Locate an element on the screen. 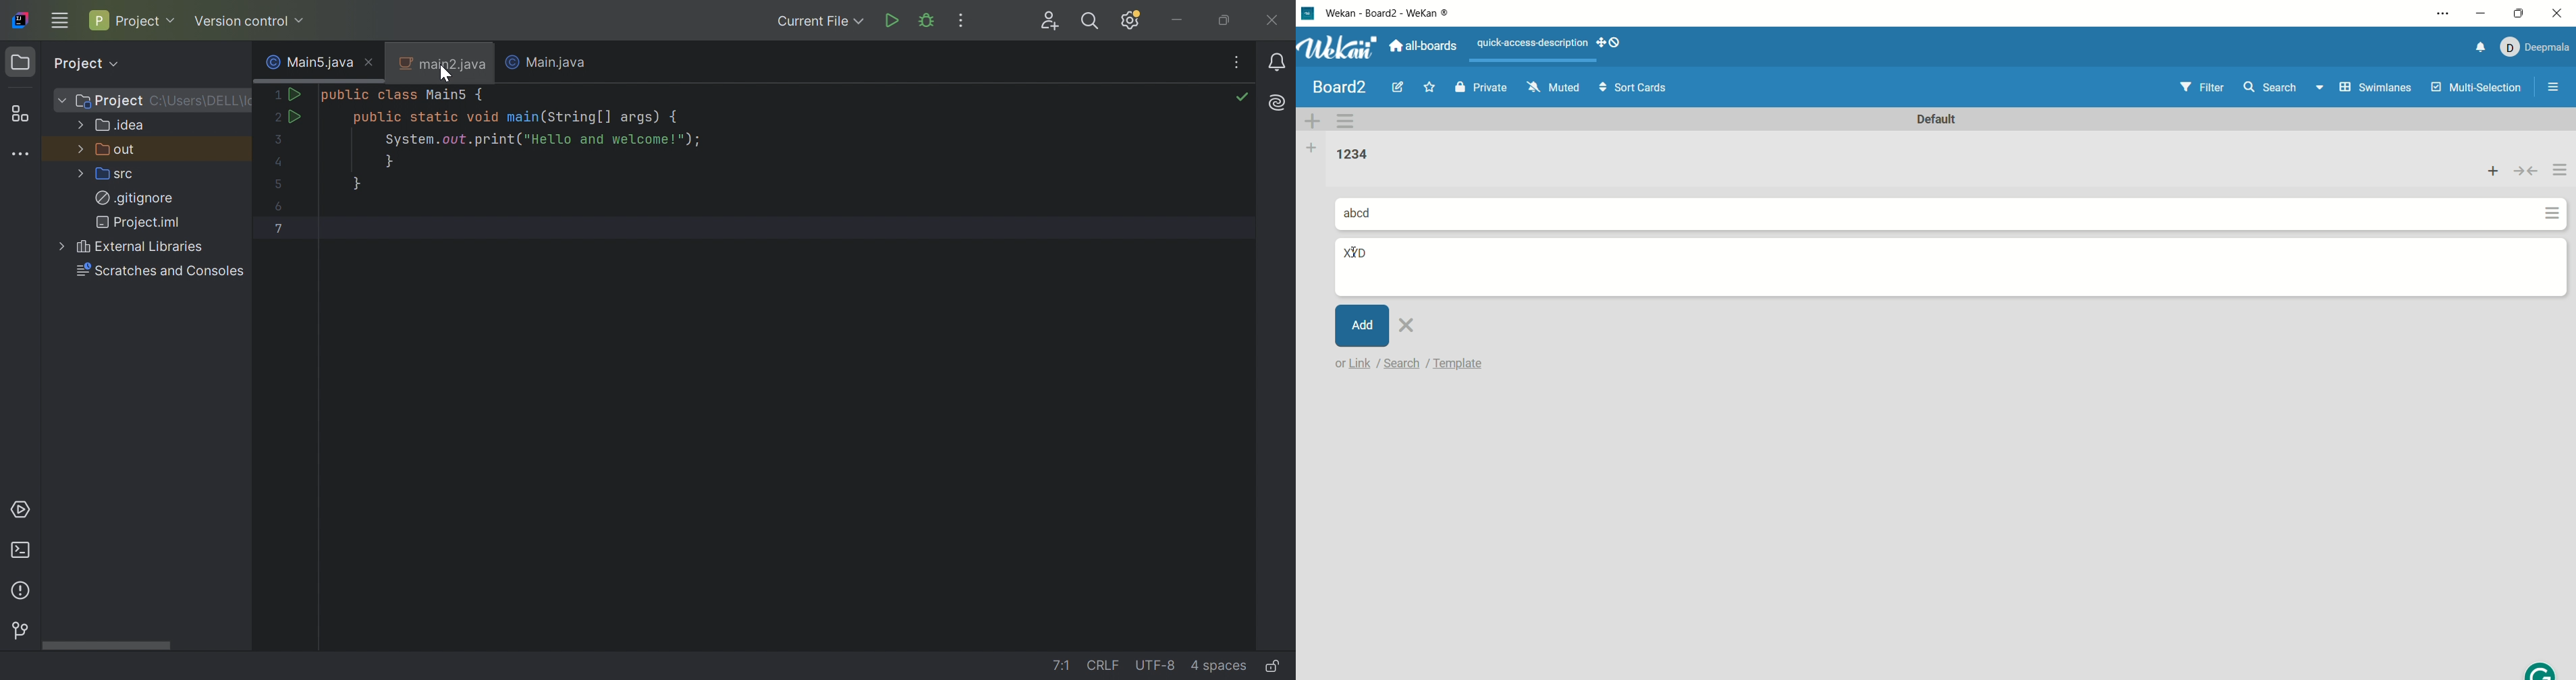 The height and width of the screenshot is (700, 2576). wekan is located at coordinates (1341, 47).